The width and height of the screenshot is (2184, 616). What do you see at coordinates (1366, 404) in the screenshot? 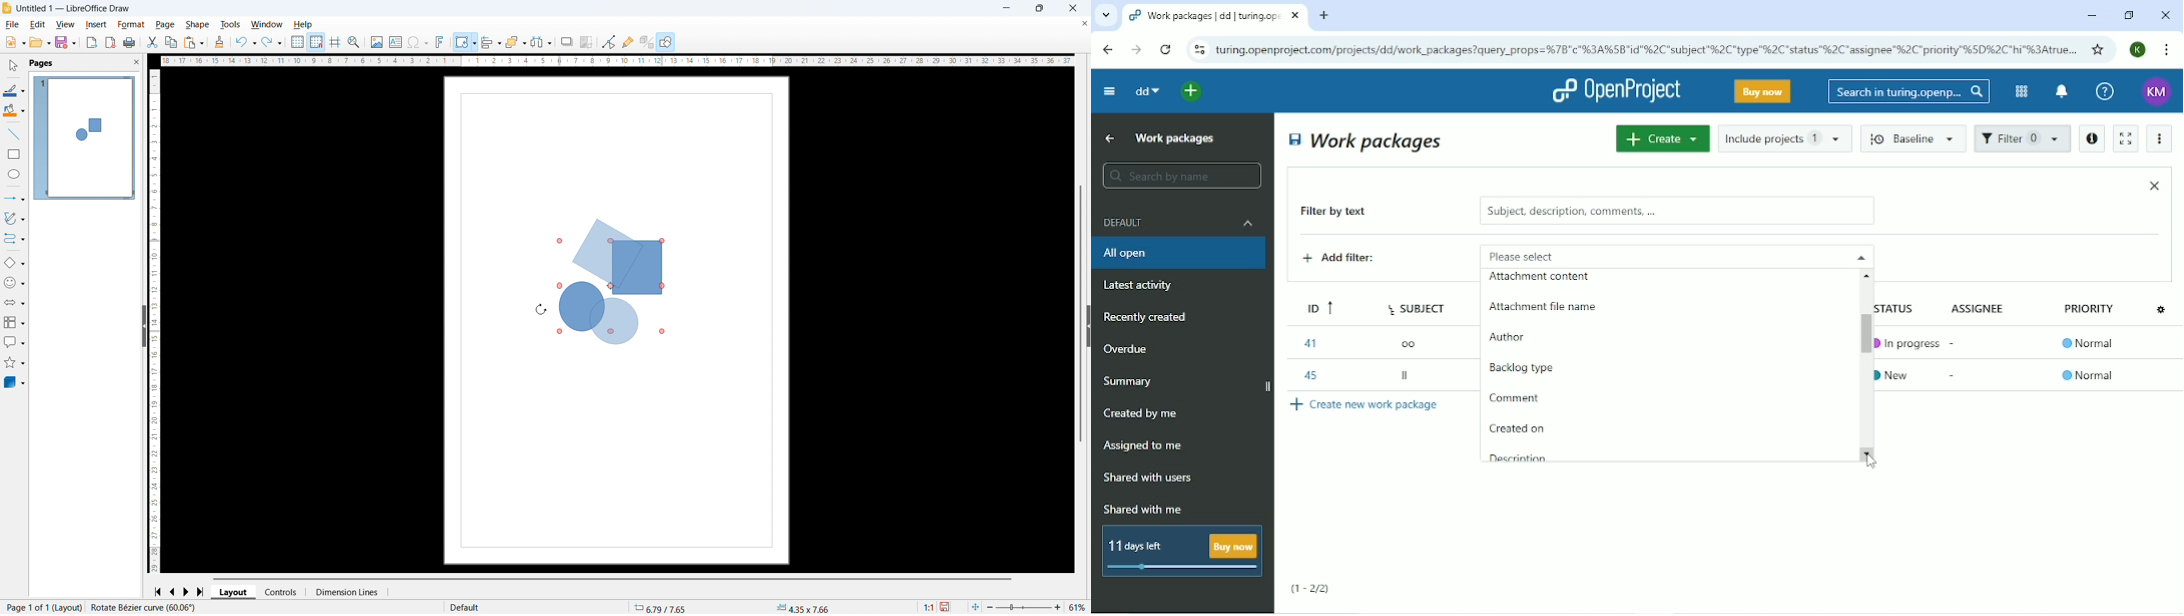
I see `Create new work package` at bounding box center [1366, 404].